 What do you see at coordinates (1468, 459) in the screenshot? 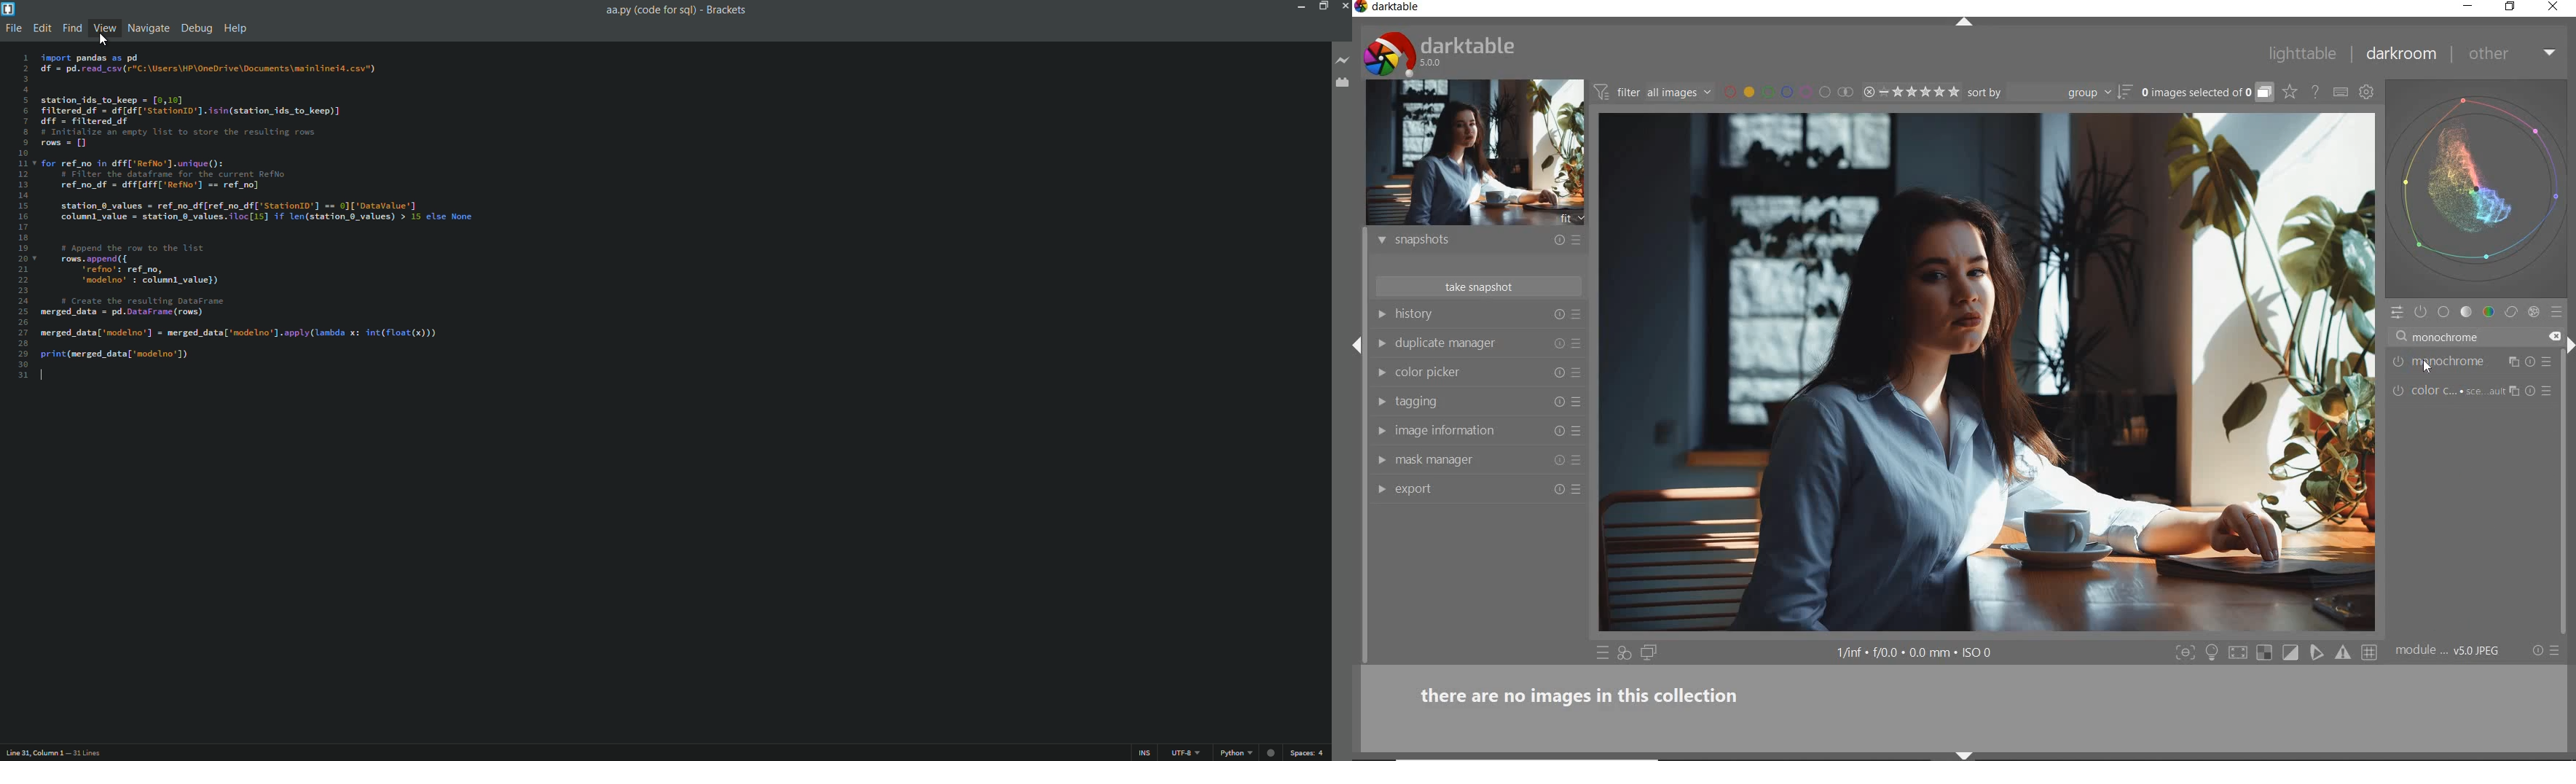
I see `mask manager` at bounding box center [1468, 459].